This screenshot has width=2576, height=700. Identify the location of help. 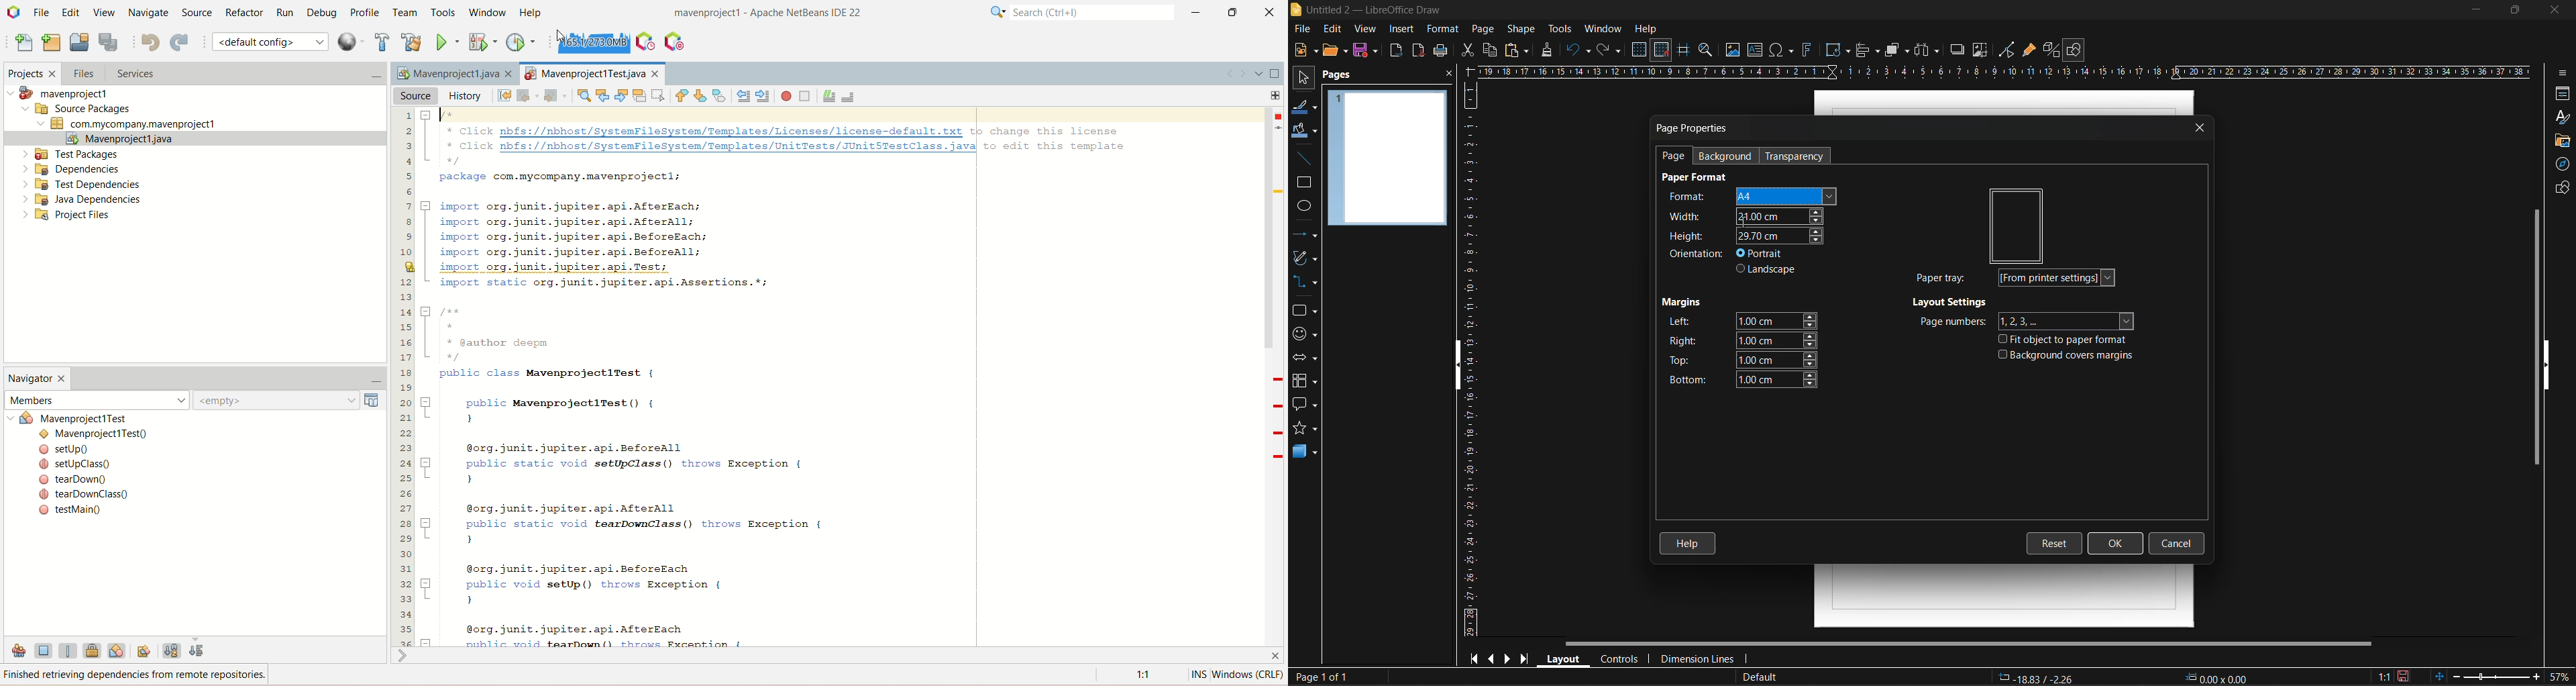
(1646, 28).